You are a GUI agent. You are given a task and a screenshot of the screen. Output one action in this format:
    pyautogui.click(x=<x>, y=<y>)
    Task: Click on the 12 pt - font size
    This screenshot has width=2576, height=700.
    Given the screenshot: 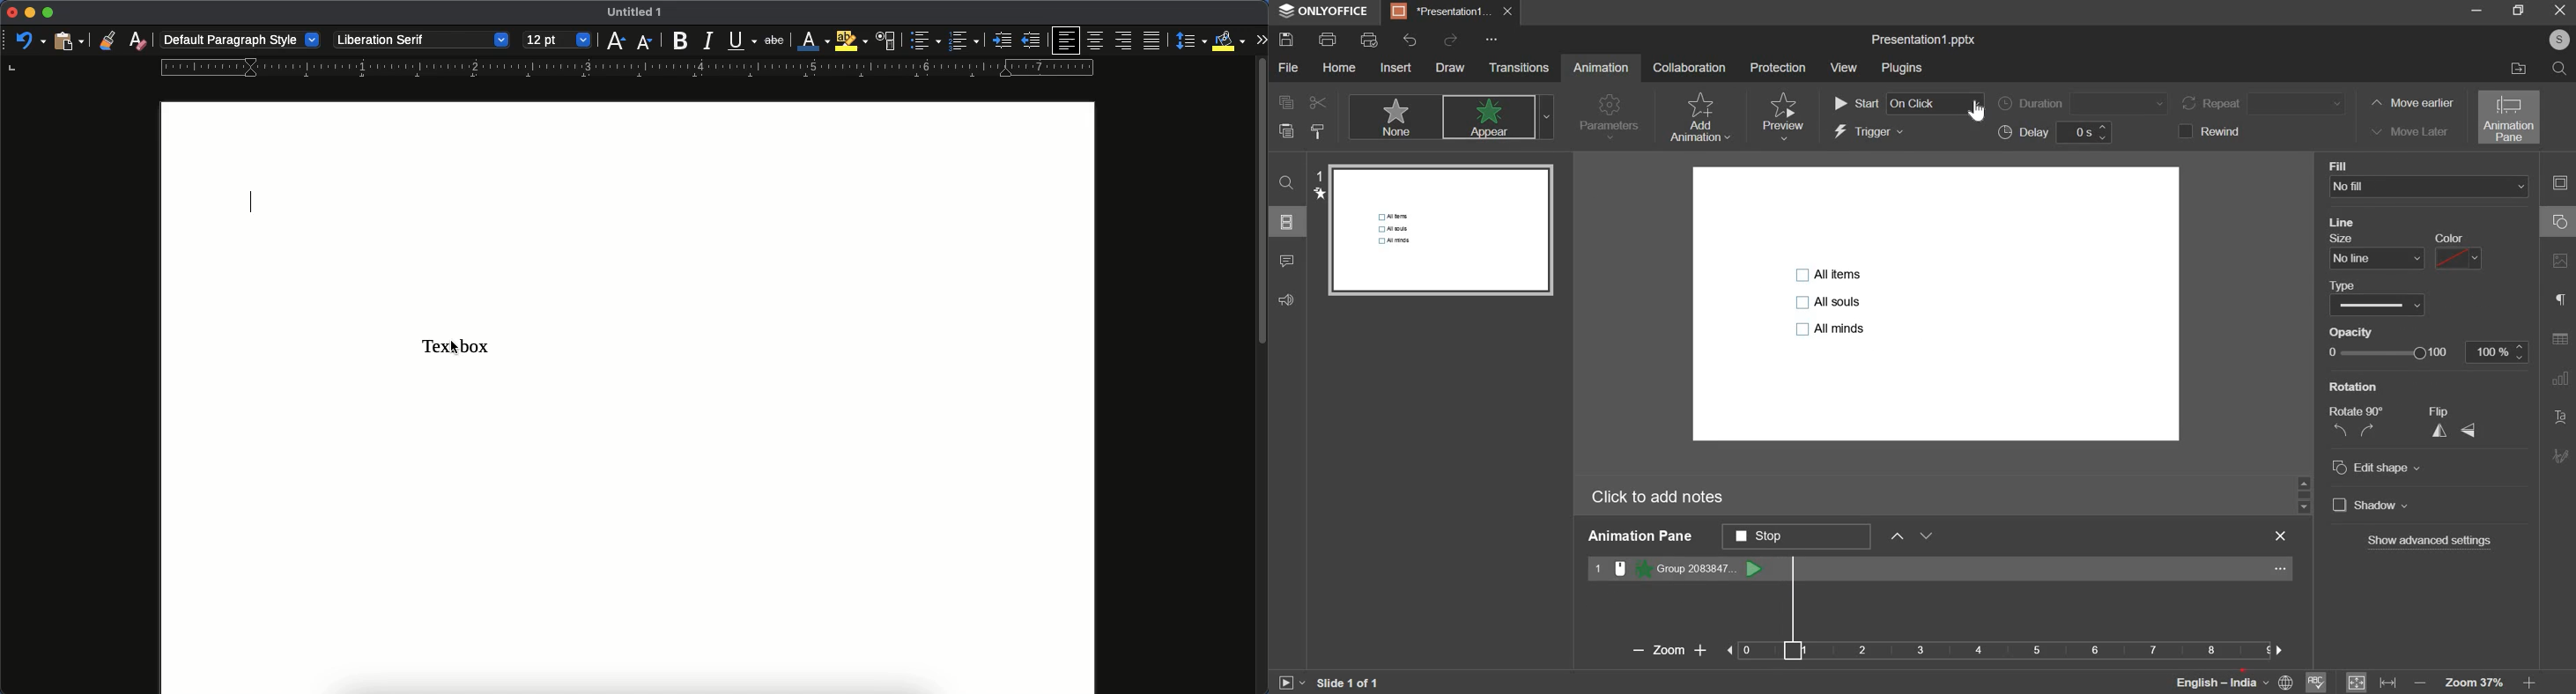 What is the action you would take?
    pyautogui.click(x=559, y=39)
    